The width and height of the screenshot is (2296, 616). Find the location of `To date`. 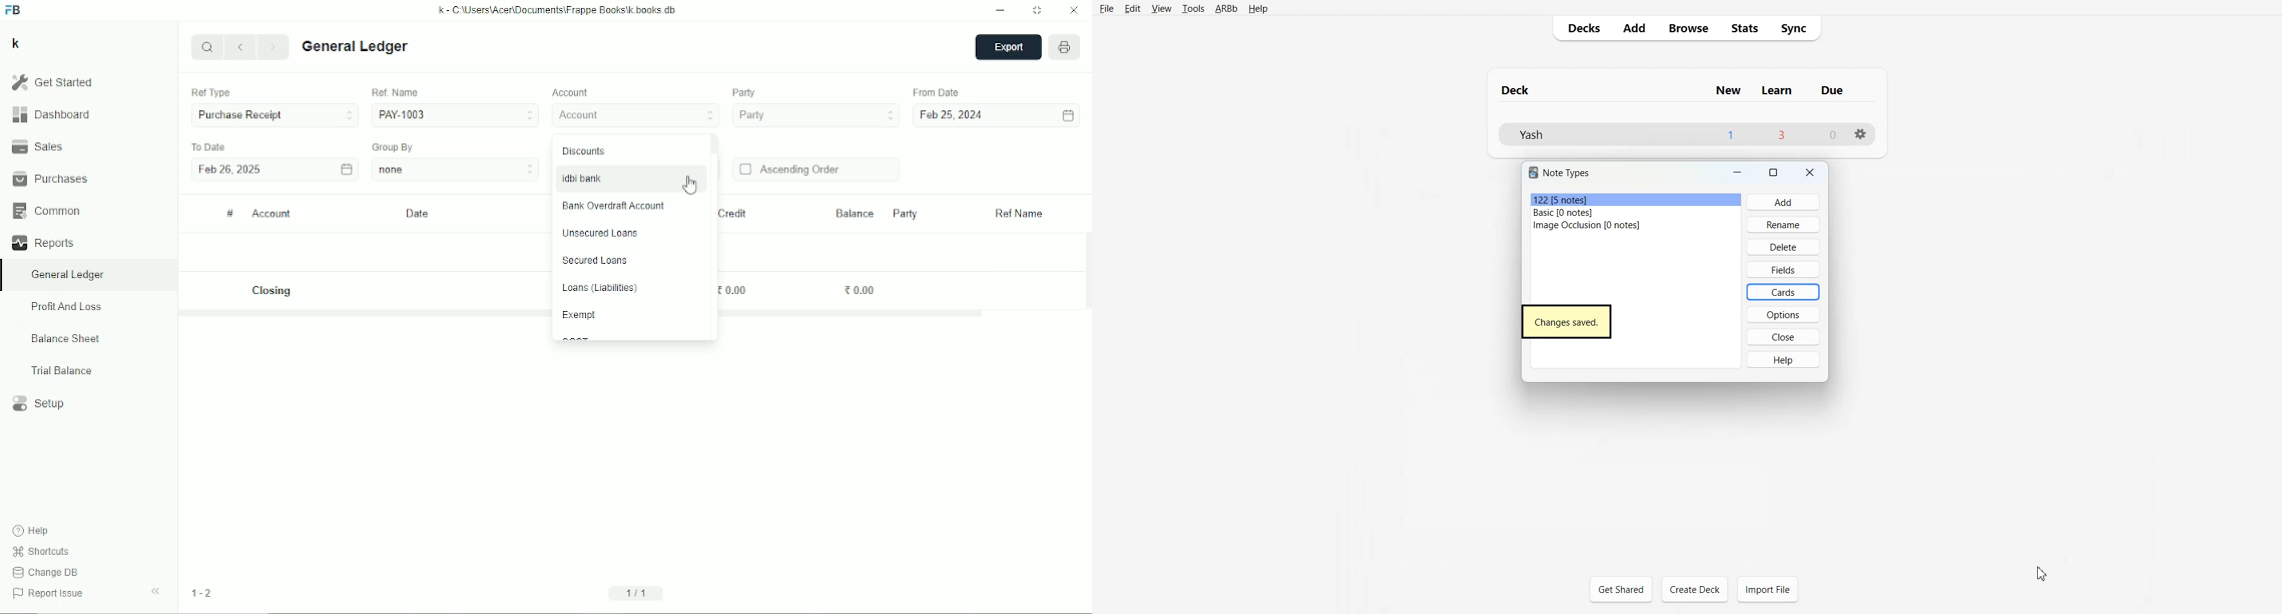

To date is located at coordinates (208, 146).